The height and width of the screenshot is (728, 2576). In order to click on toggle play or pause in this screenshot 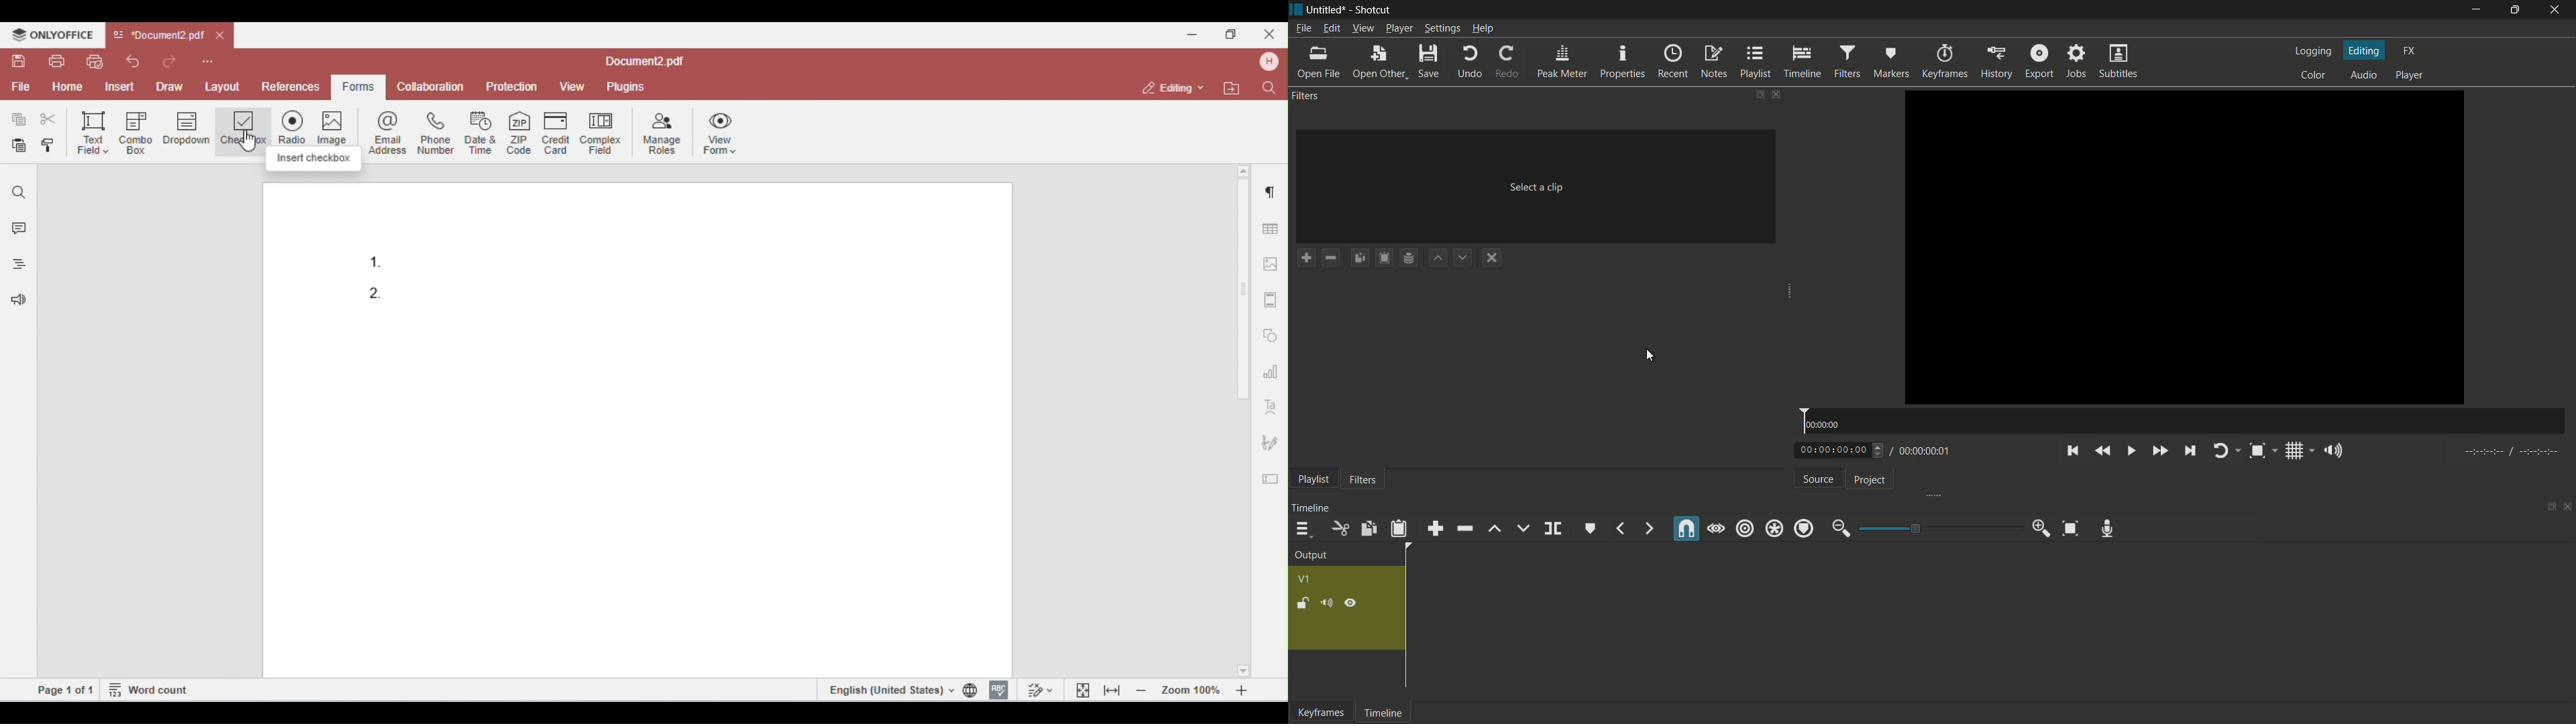, I will do `click(2131, 450)`.